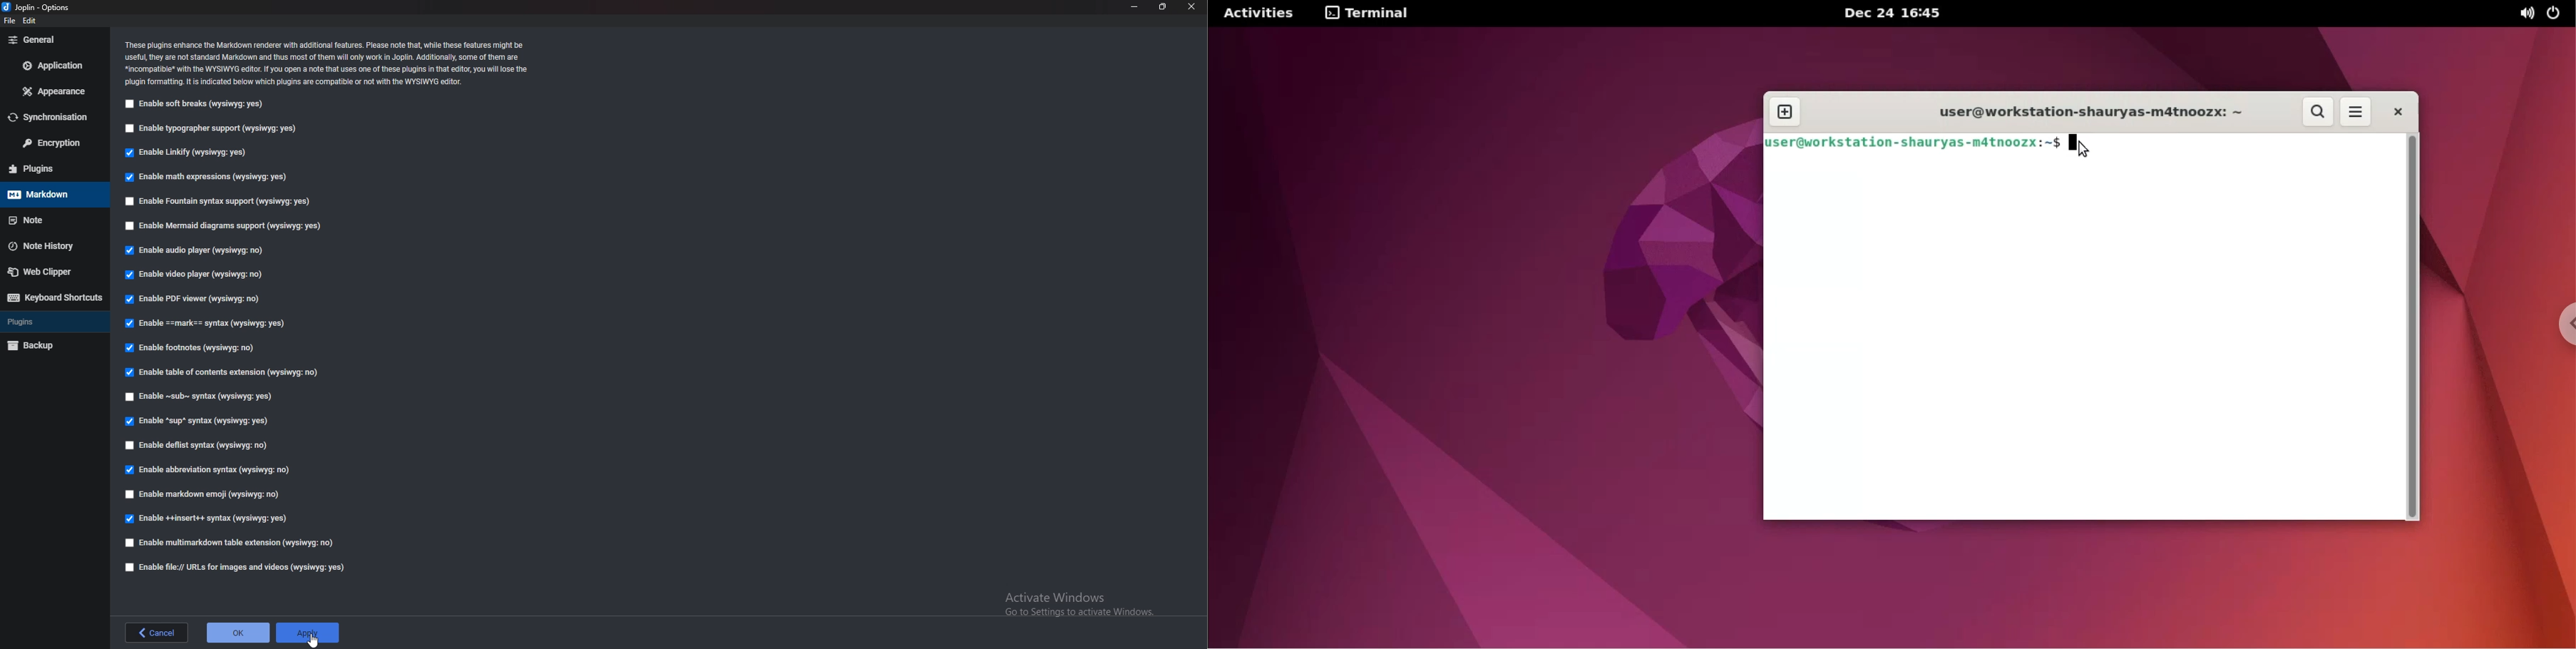 Image resolution: width=2576 pixels, height=672 pixels. Describe the element at coordinates (191, 154) in the screenshot. I see `Enable linkify` at that location.